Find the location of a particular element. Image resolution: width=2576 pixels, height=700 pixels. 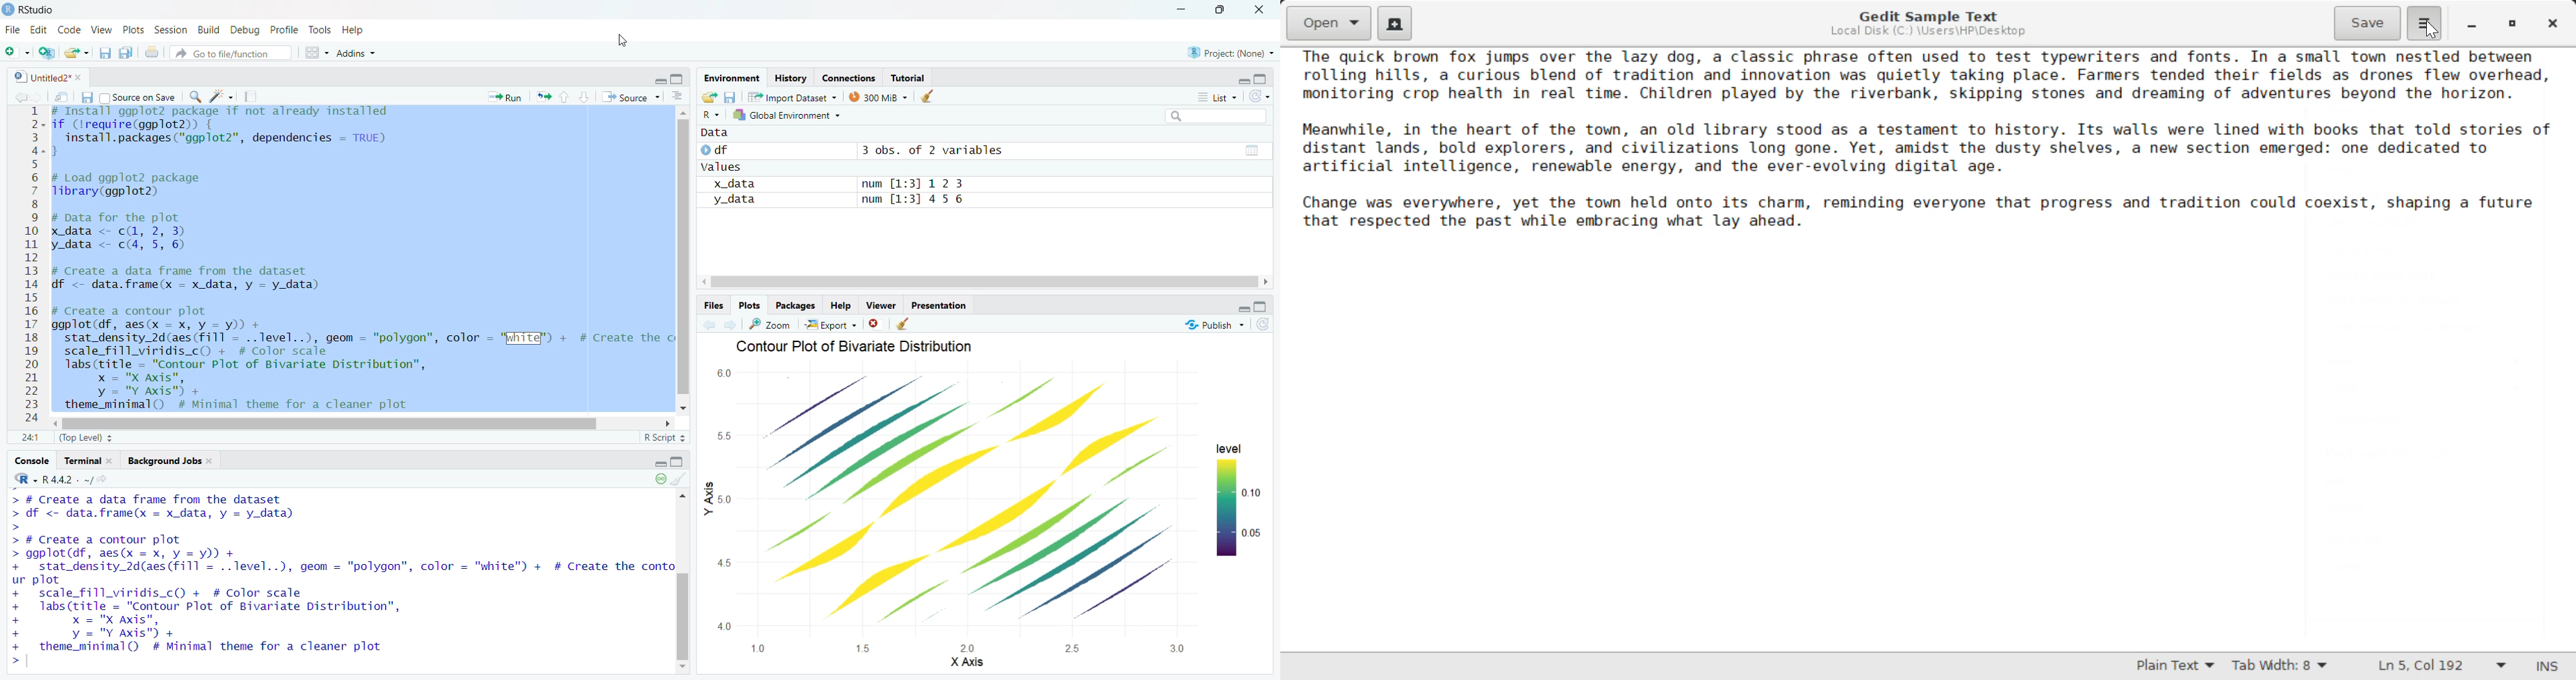

search bar is located at coordinates (1215, 119).